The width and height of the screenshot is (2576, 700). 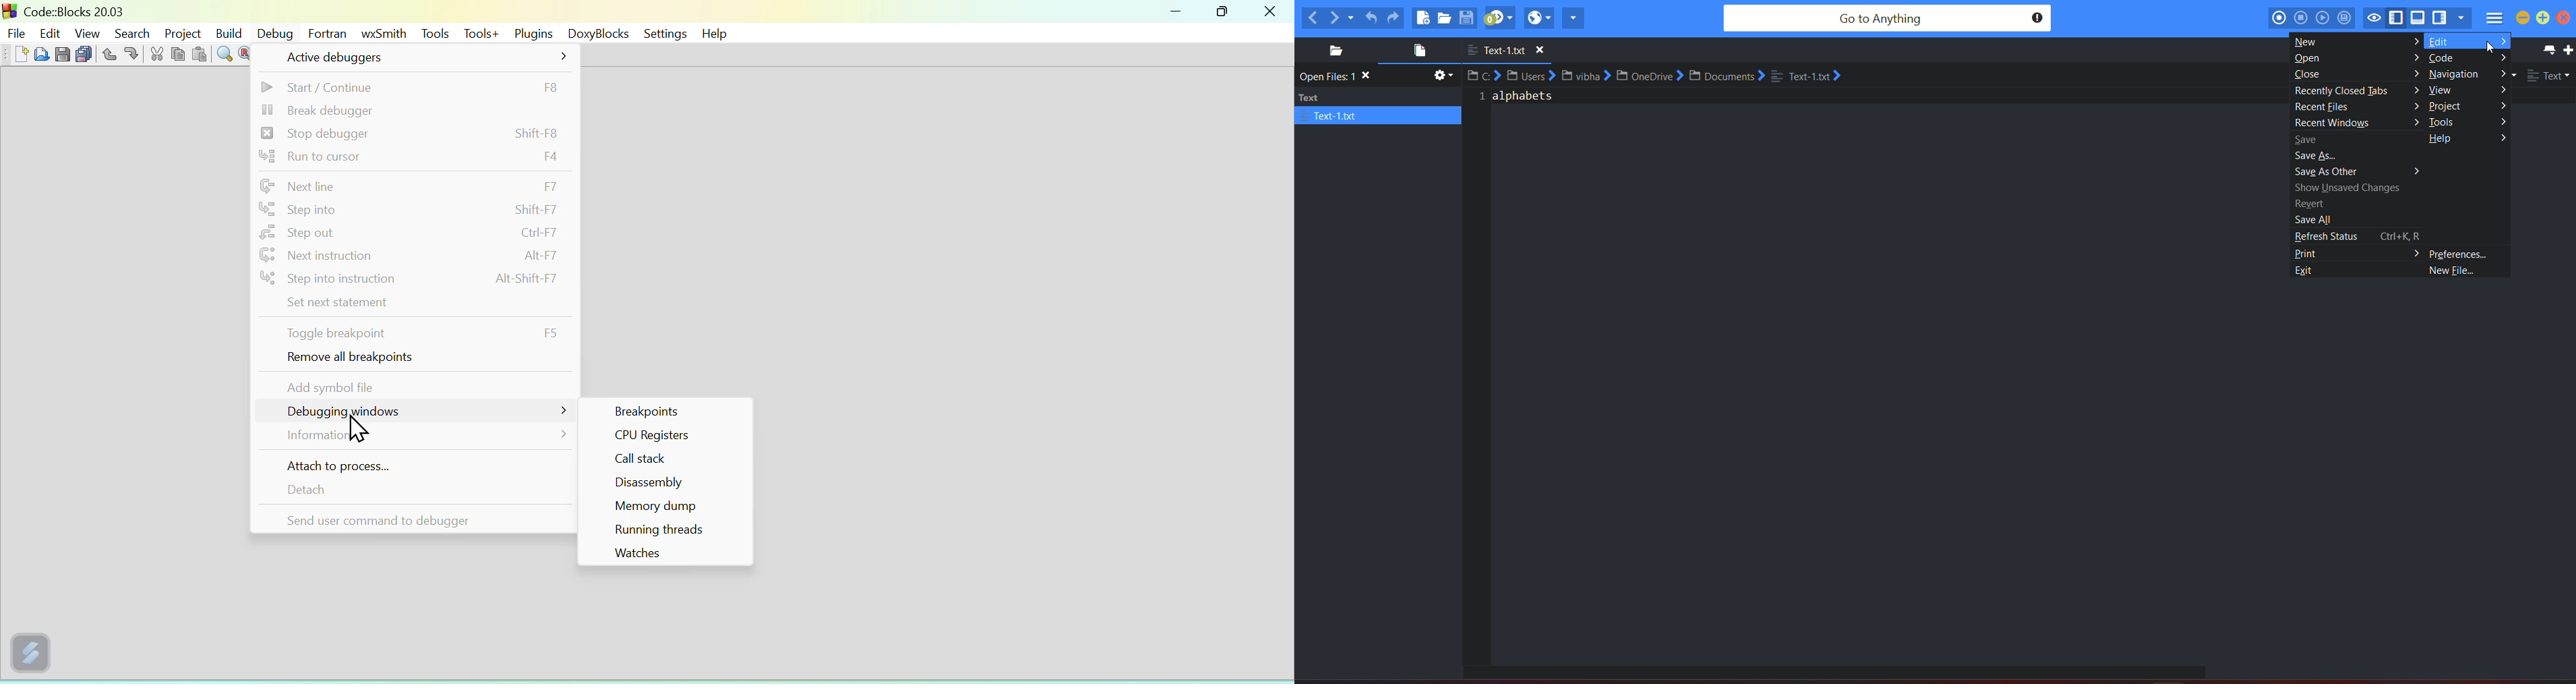 I want to click on start/continue, so click(x=413, y=86).